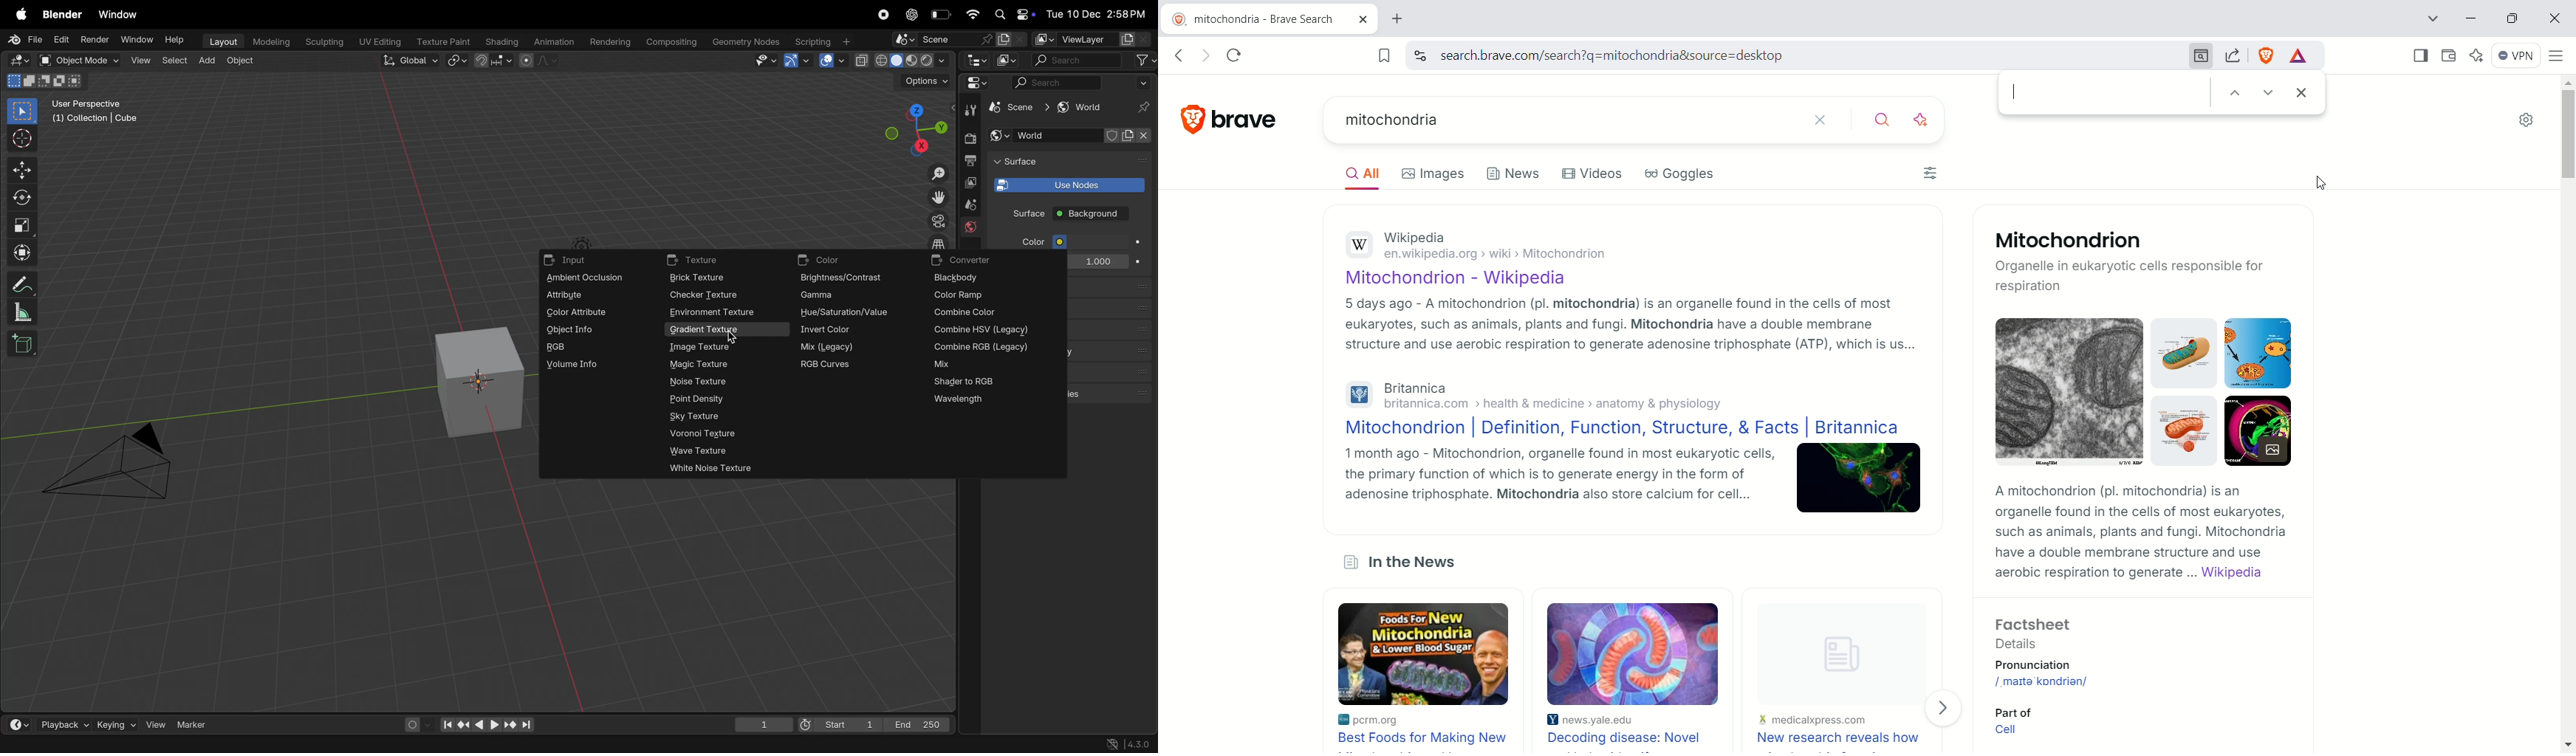  Describe the element at coordinates (987, 402) in the screenshot. I see `Wave length` at that location.